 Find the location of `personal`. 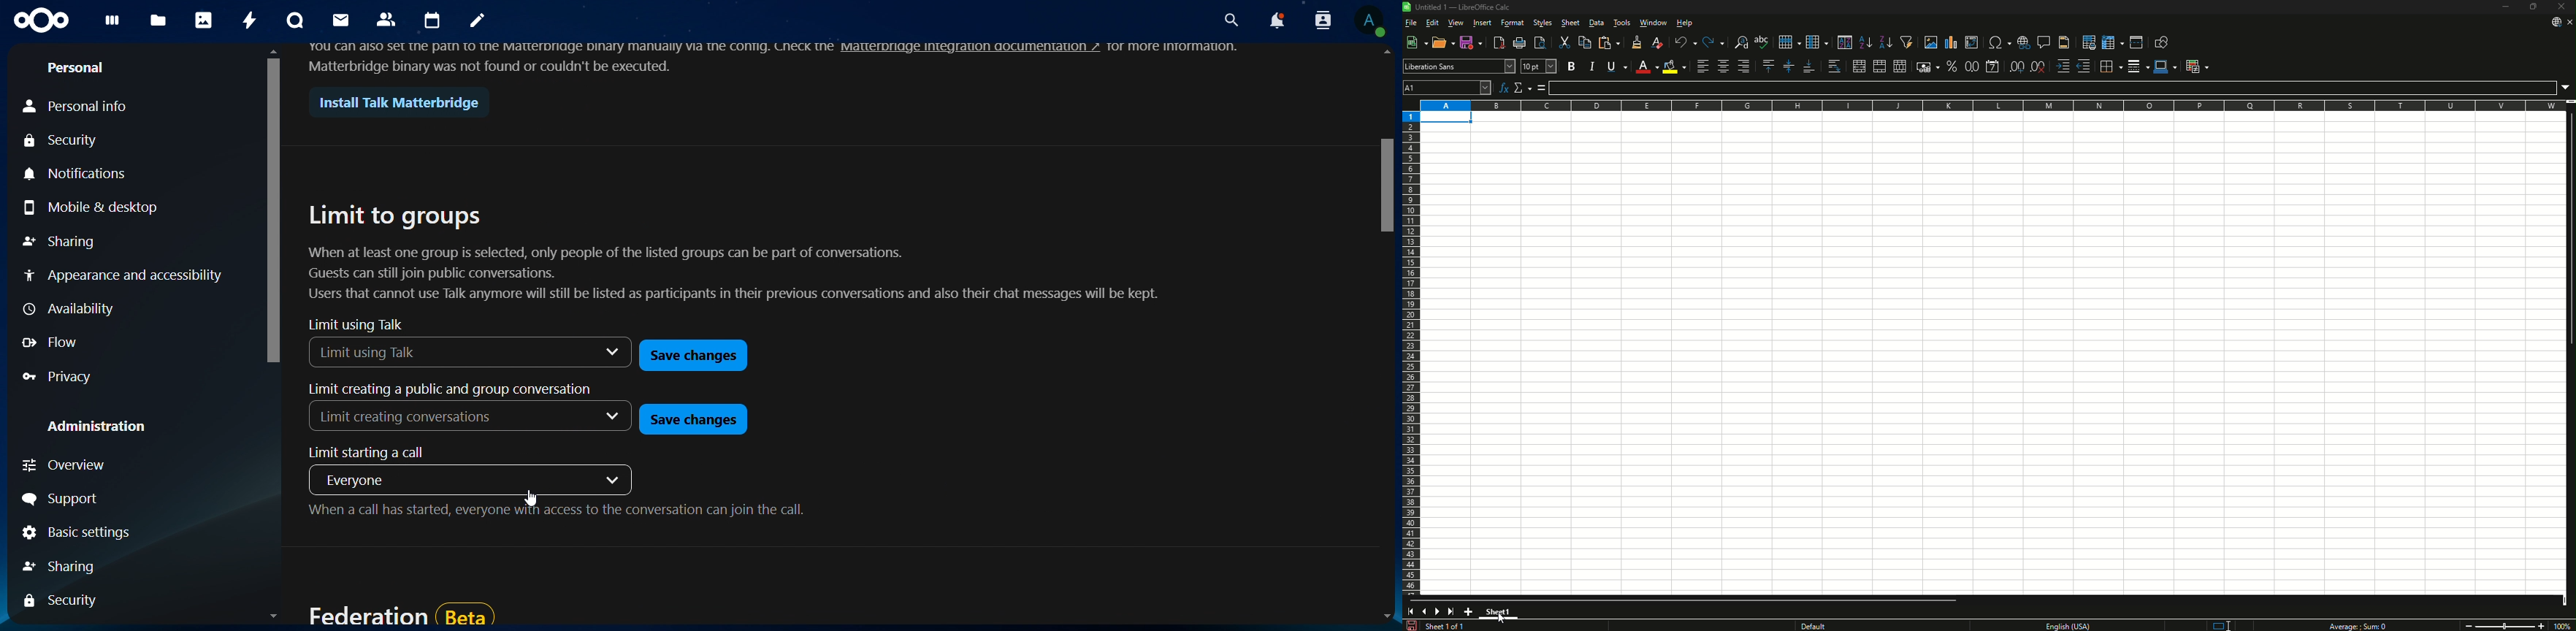

personal is located at coordinates (78, 67).